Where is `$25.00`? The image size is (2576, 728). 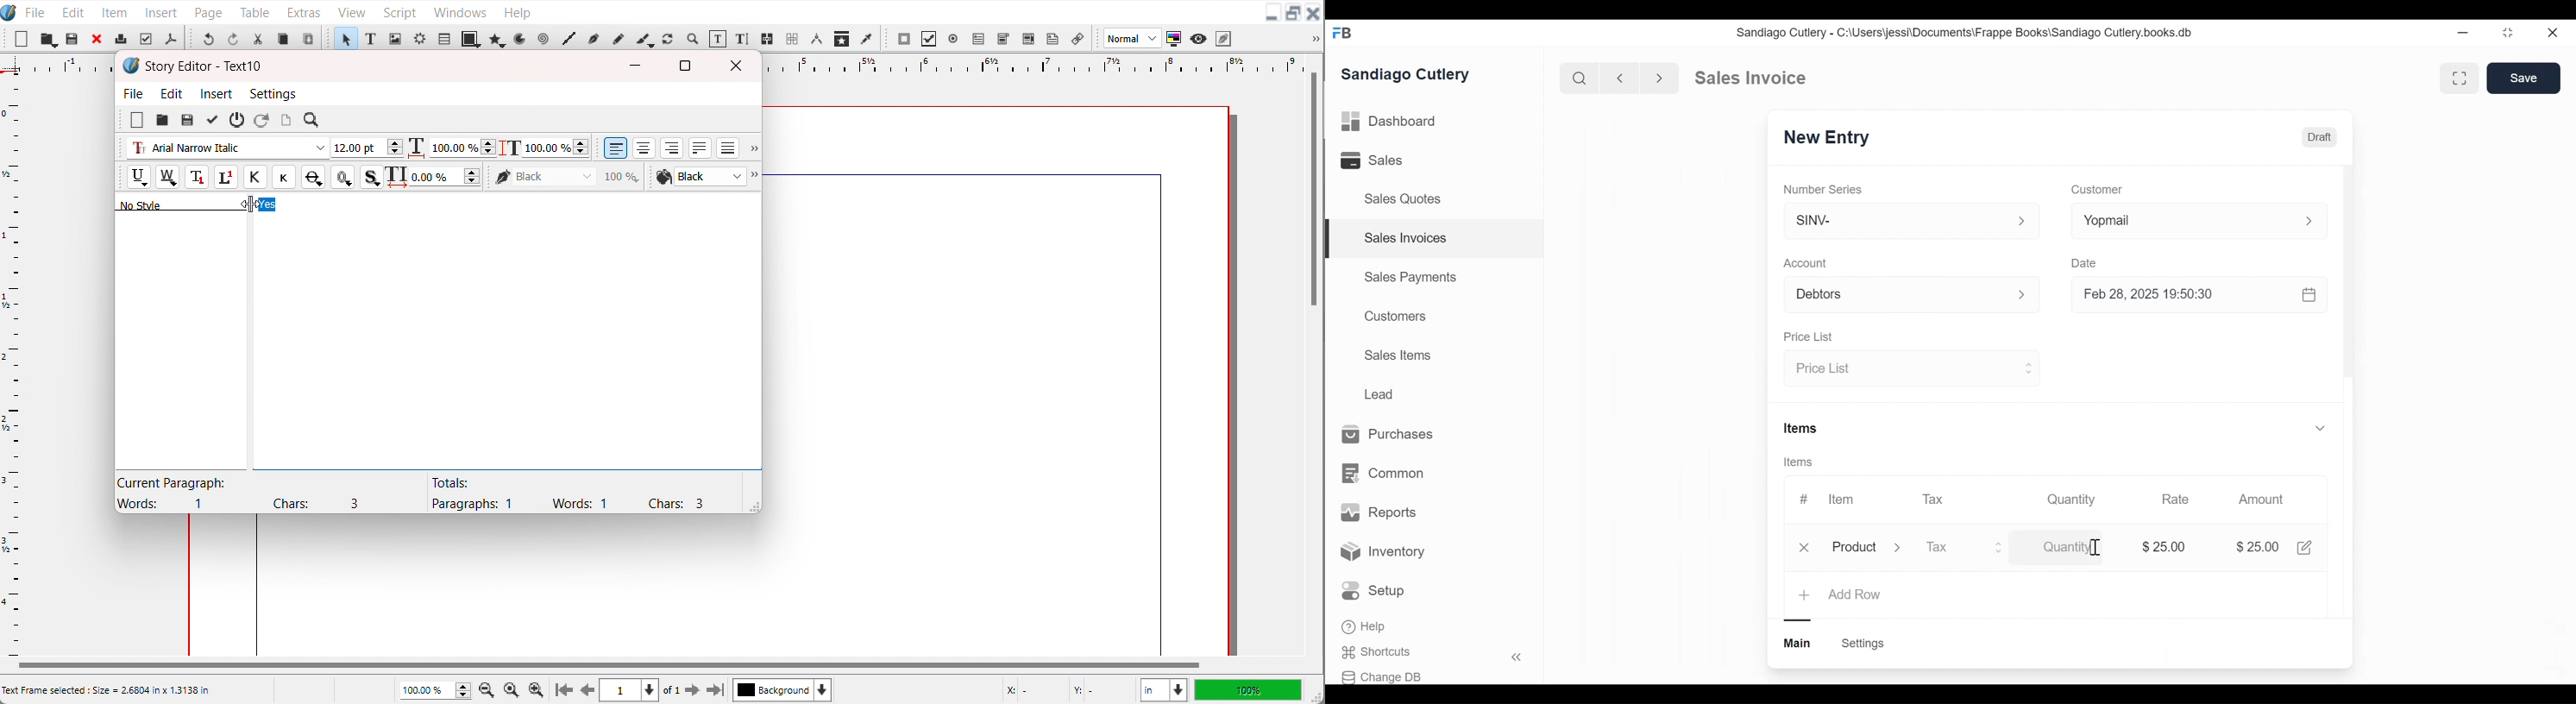 $25.00 is located at coordinates (2167, 545).